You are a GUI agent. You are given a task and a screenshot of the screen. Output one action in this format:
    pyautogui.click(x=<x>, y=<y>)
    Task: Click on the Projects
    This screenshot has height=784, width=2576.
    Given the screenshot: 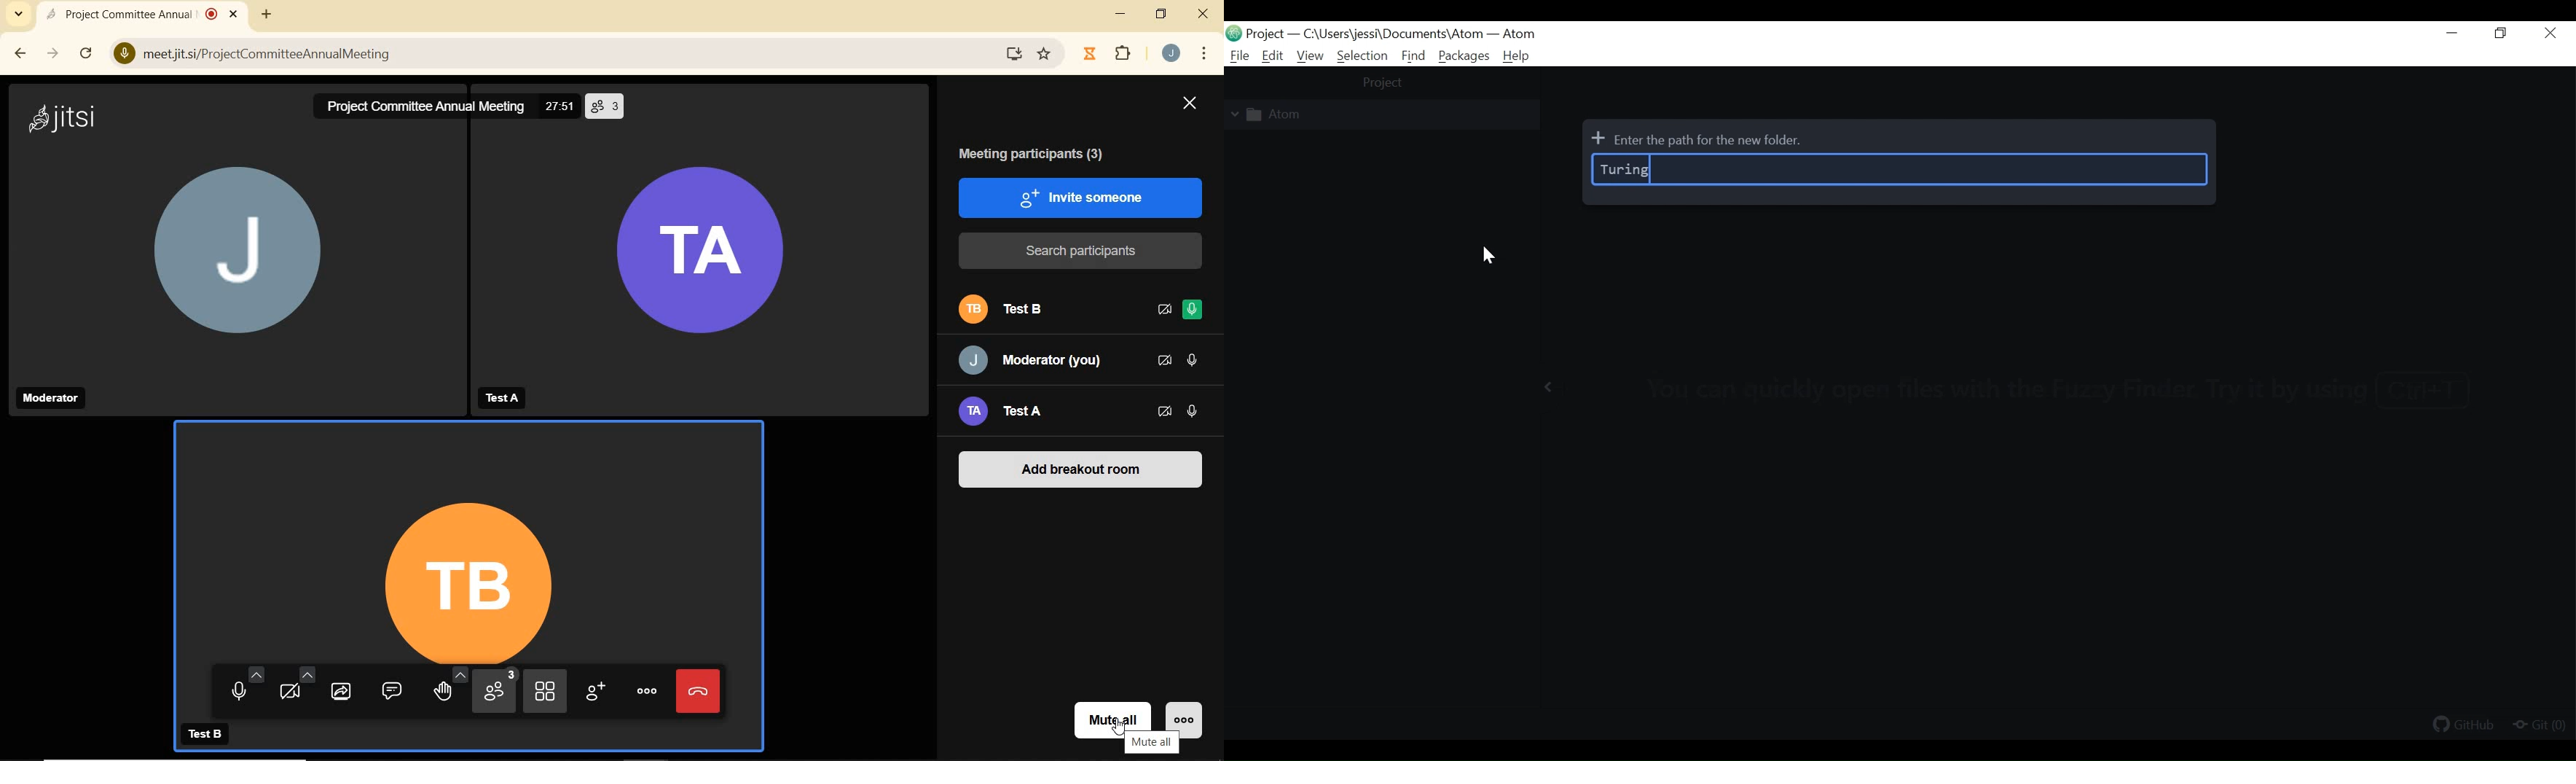 What is the action you would take?
    pyautogui.click(x=1267, y=34)
    